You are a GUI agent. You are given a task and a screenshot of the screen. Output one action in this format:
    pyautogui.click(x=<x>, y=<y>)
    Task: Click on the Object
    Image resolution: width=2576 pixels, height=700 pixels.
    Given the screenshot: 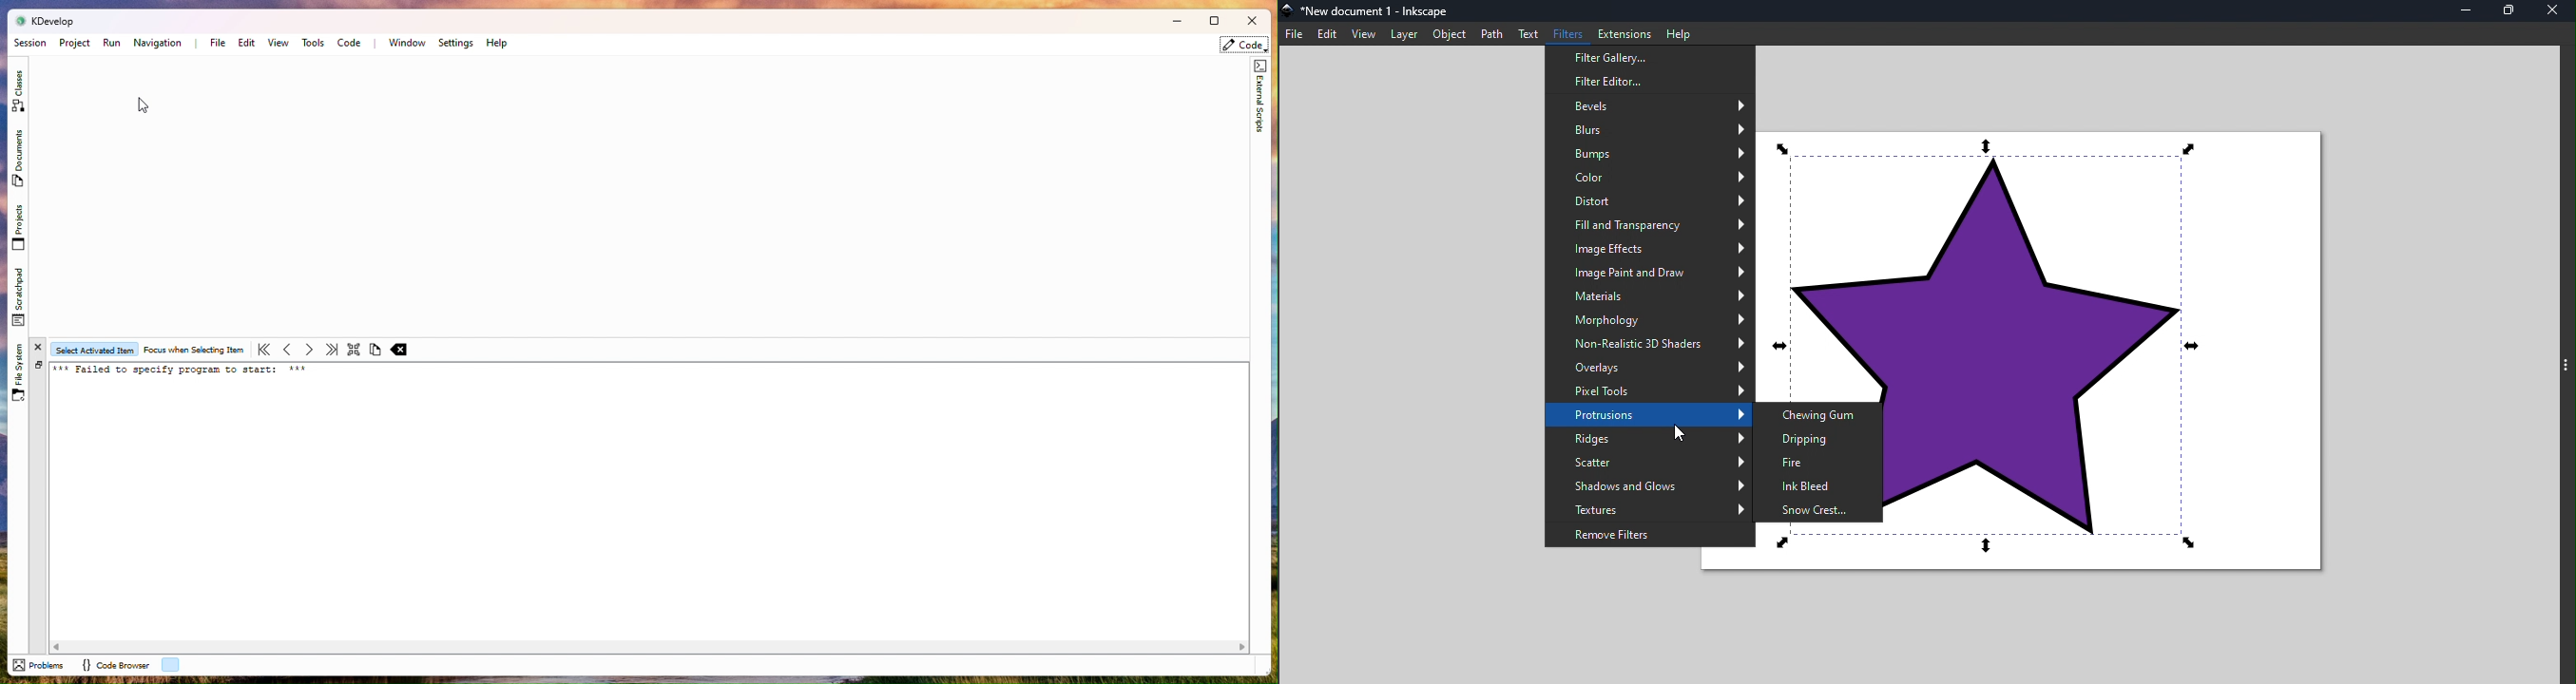 What is the action you would take?
    pyautogui.click(x=1449, y=35)
    